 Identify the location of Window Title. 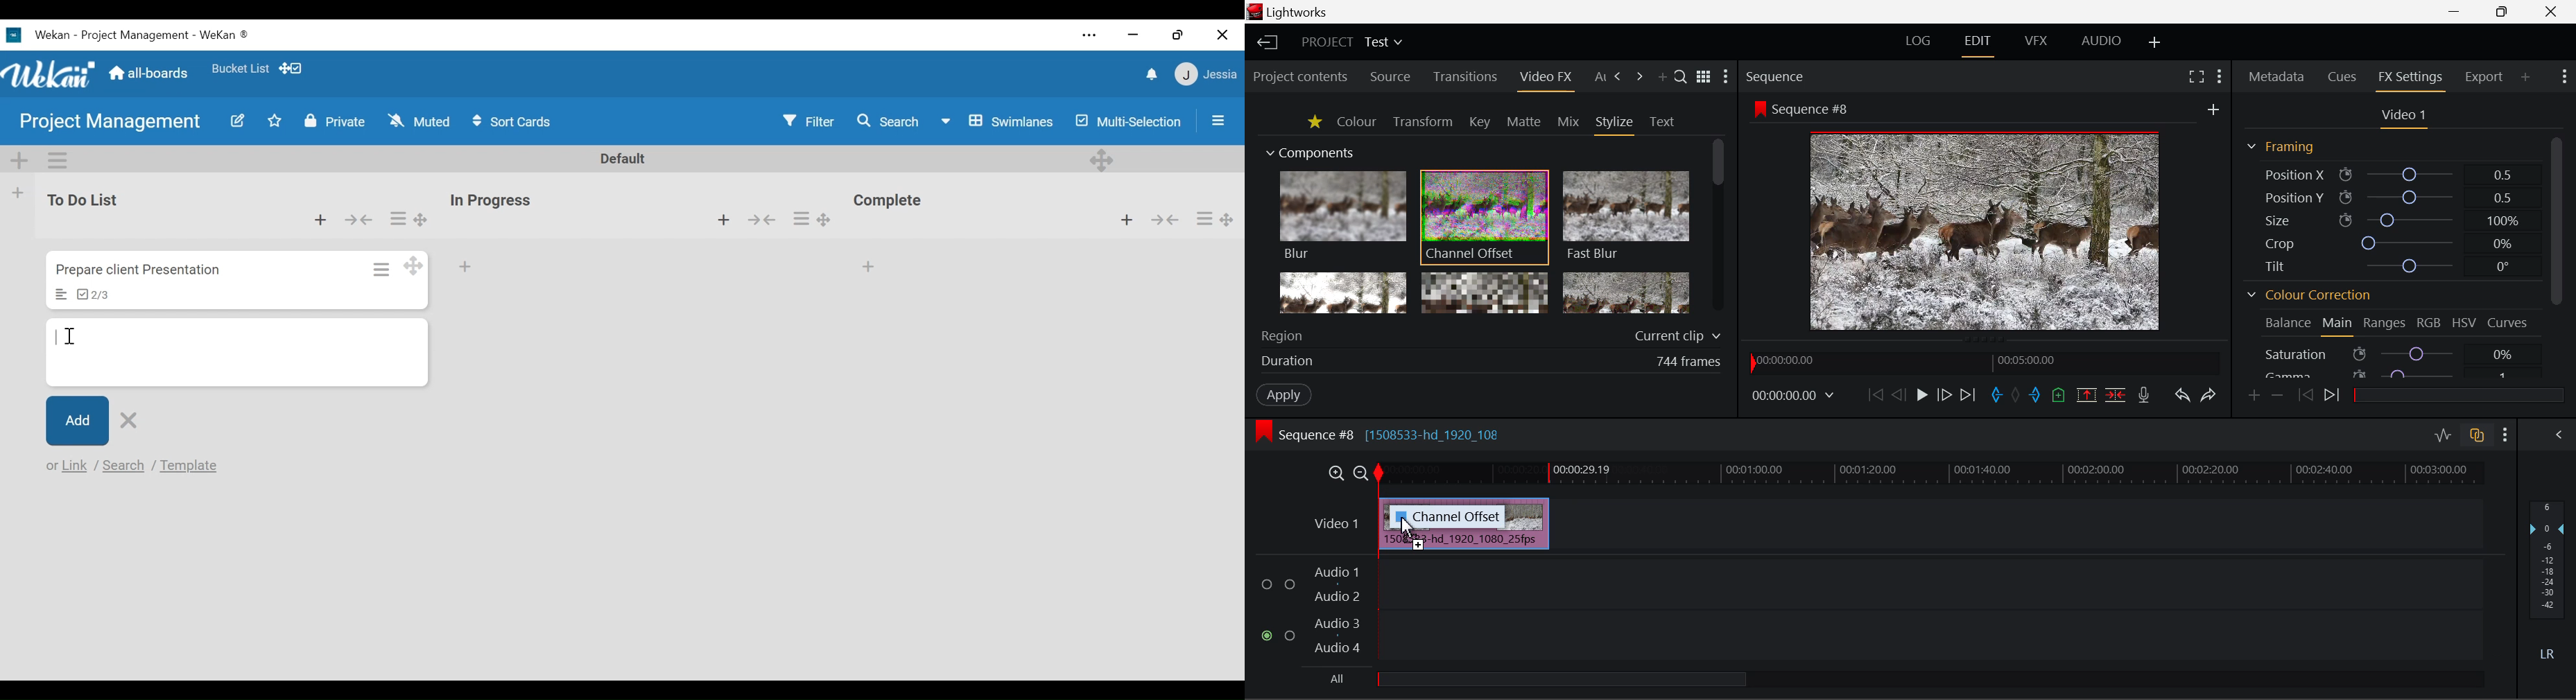
(1297, 12).